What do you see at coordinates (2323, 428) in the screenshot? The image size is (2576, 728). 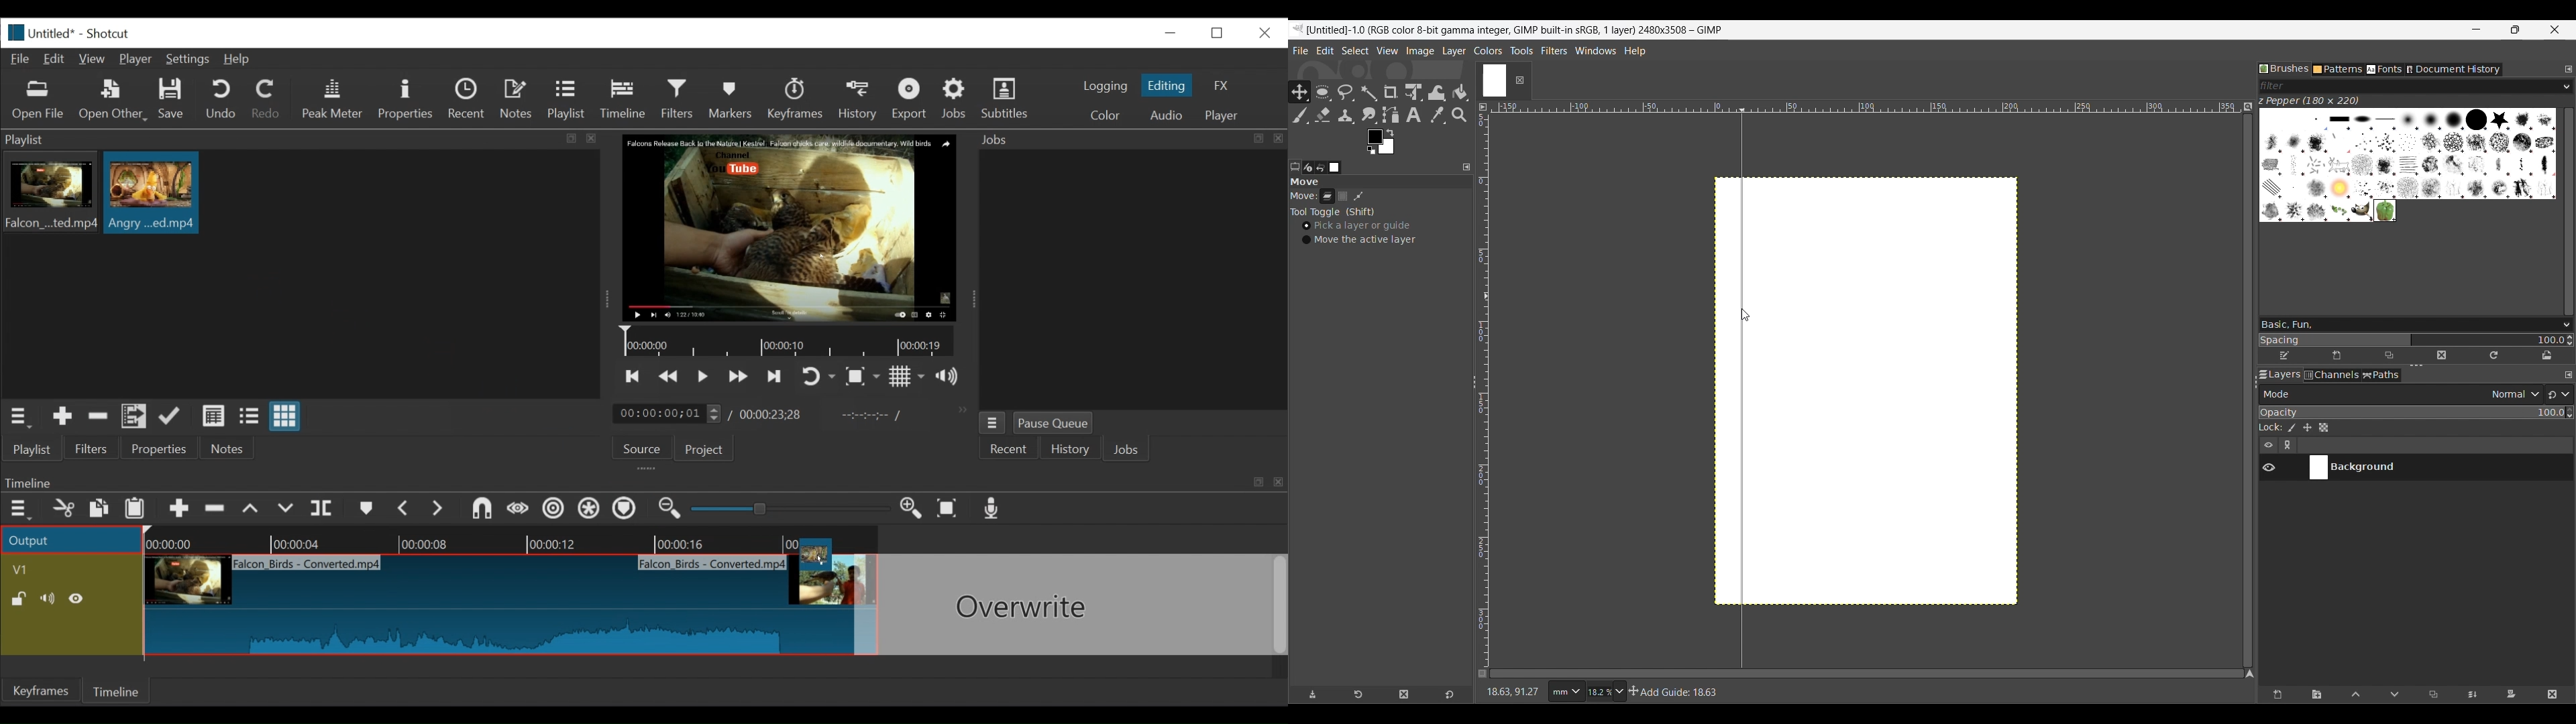 I see `Lock alpha channel` at bounding box center [2323, 428].